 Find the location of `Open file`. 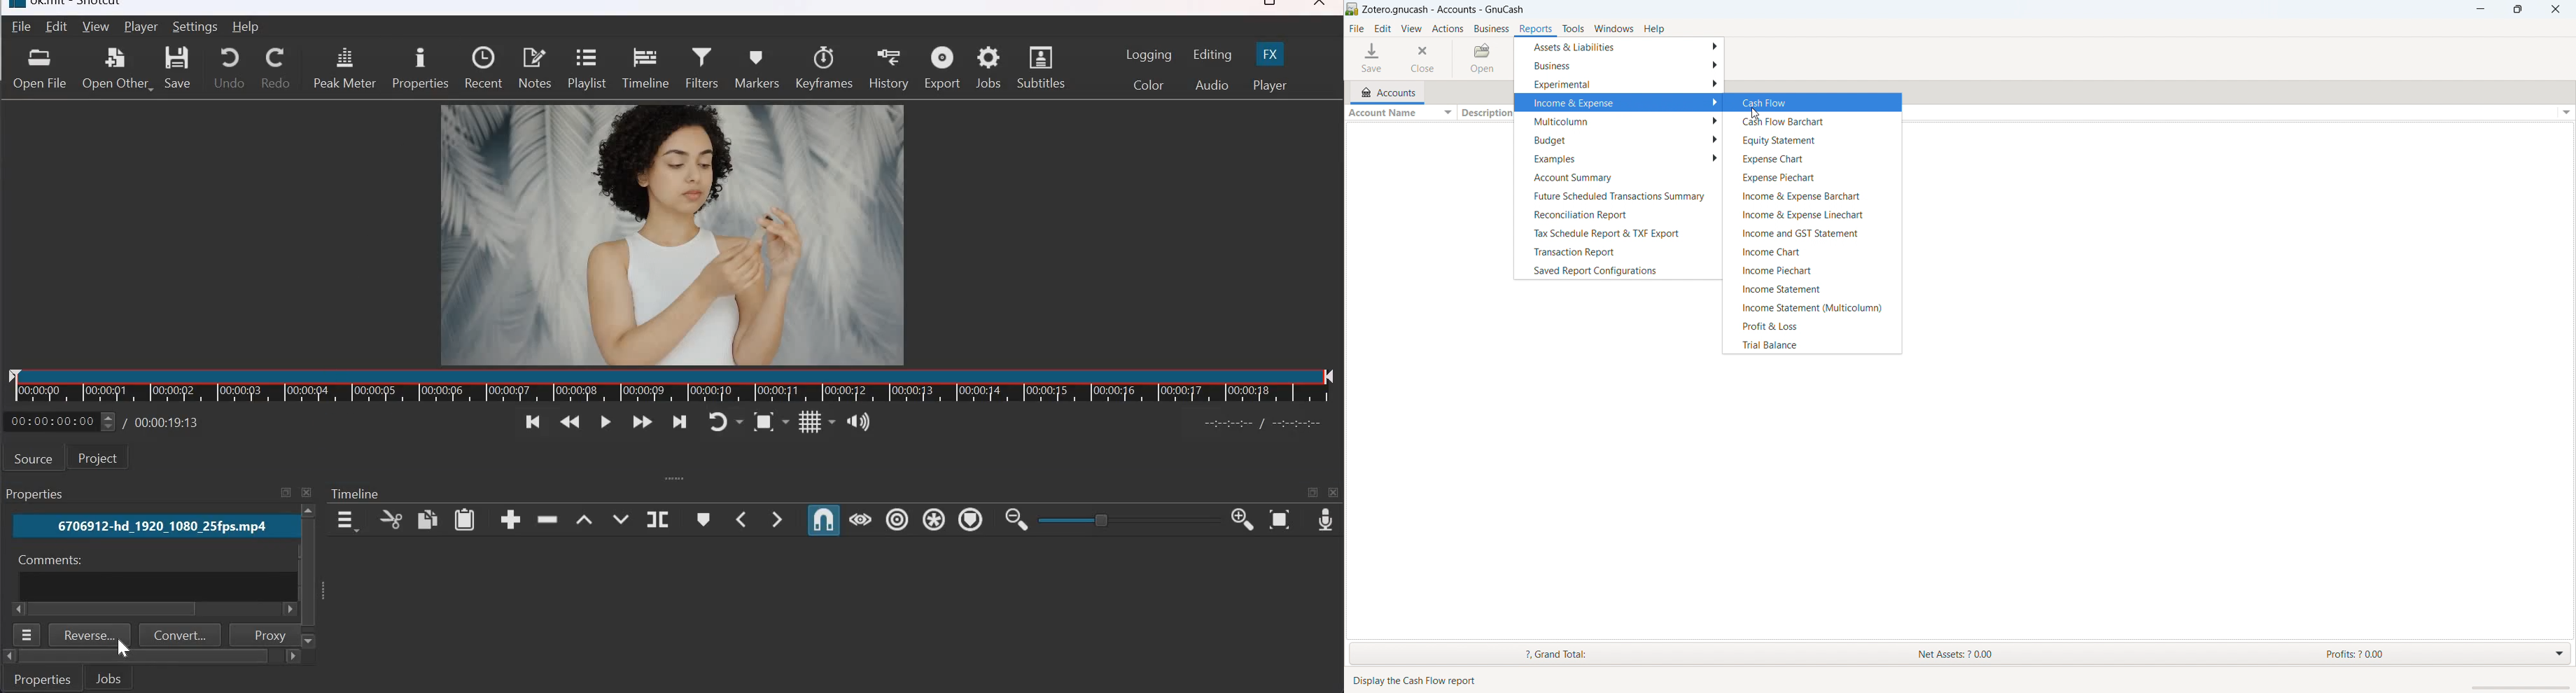

Open file is located at coordinates (39, 69).